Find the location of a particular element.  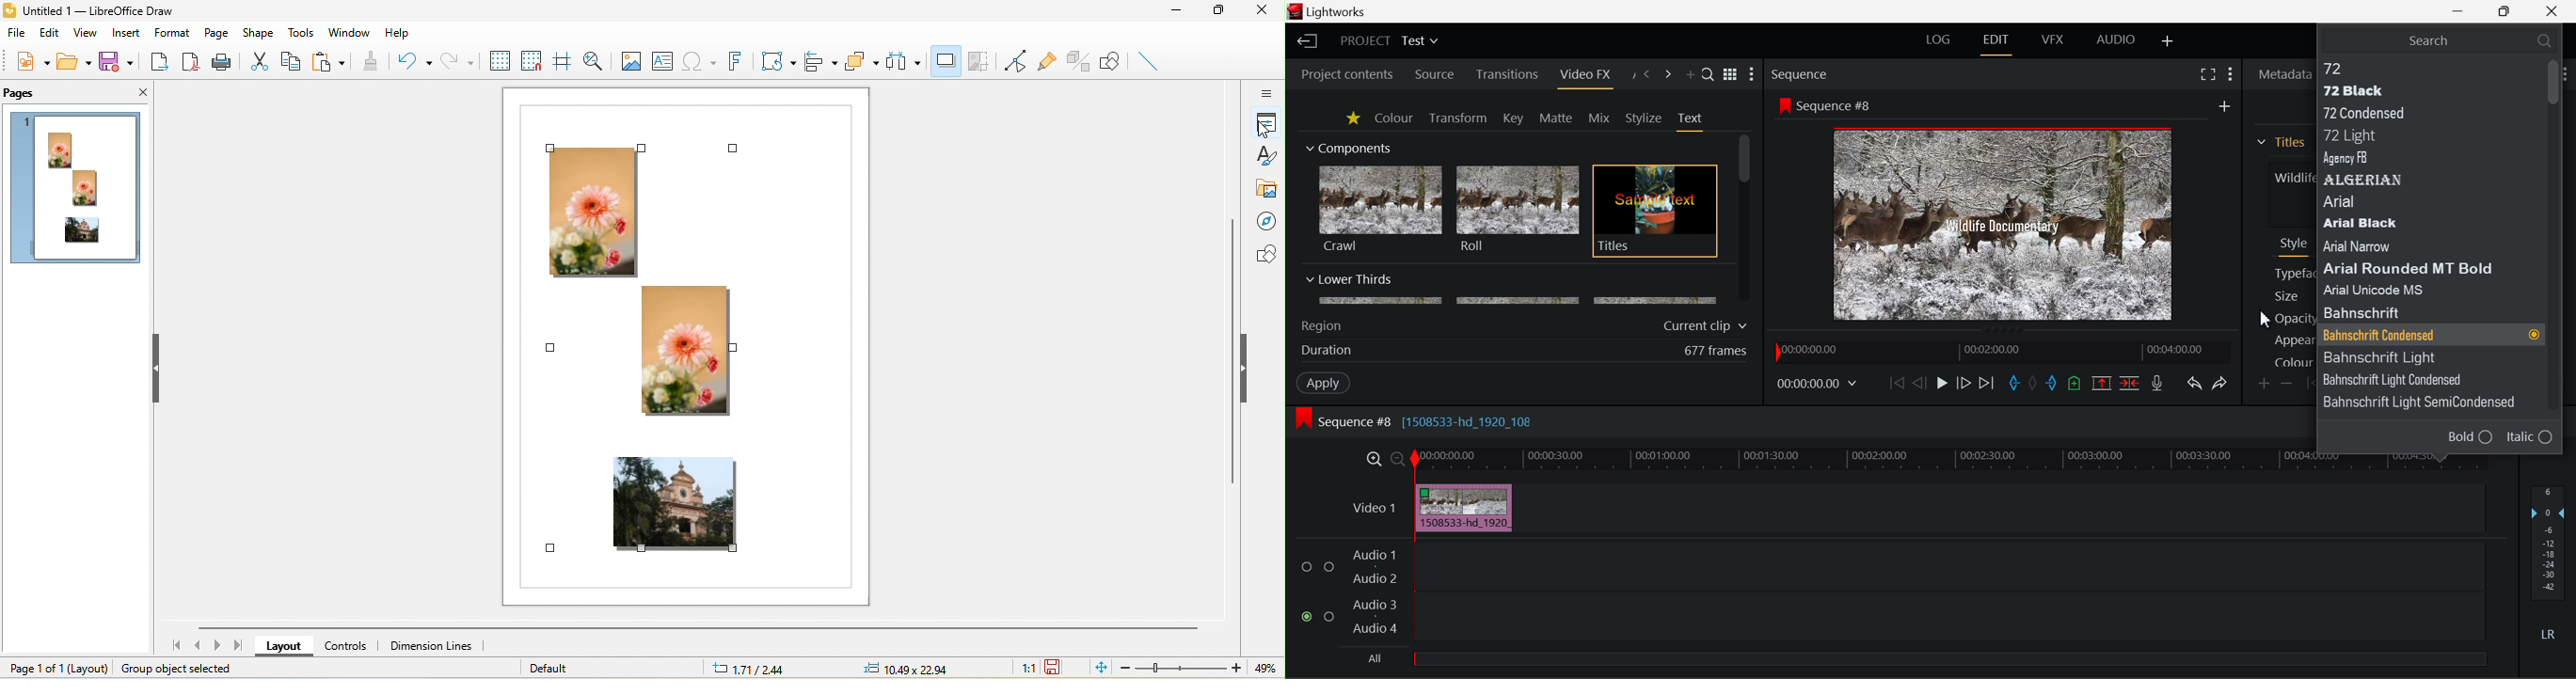

checkbox is located at coordinates (1330, 568).